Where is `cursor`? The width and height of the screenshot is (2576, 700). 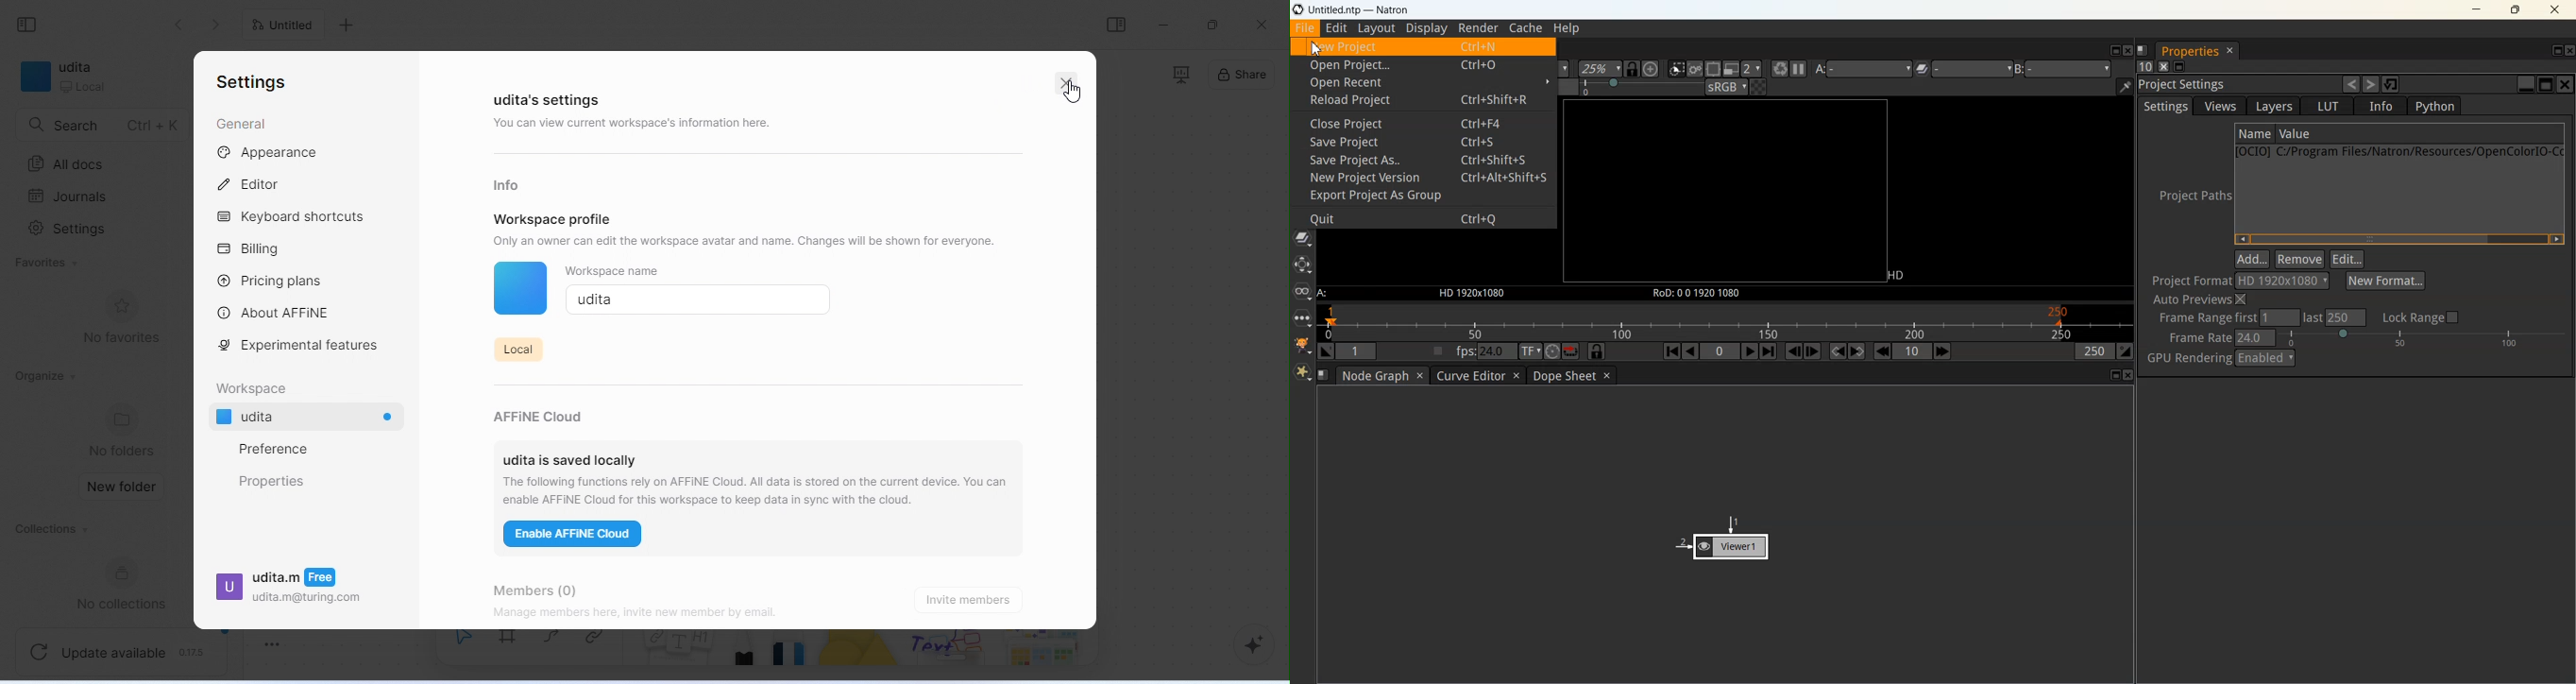 cursor is located at coordinates (709, 297).